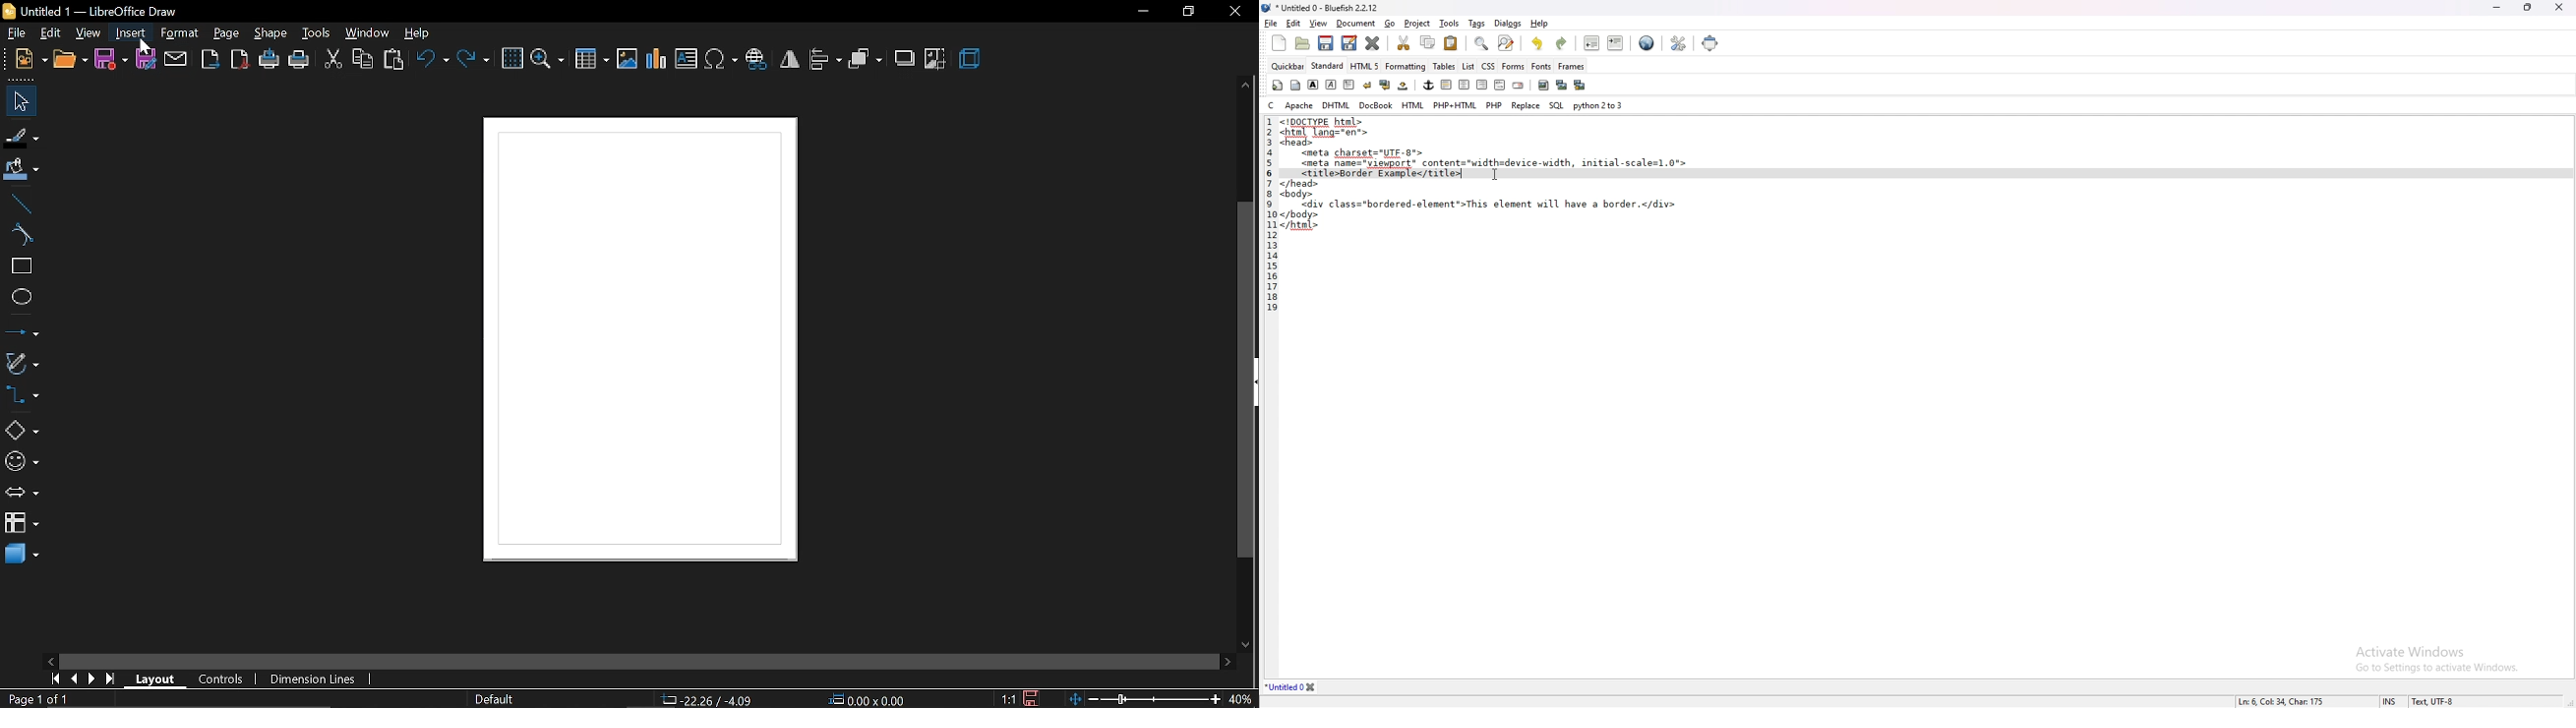 This screenshot has width=2576, height=728. Describe the element at coordinates (1144, 699) in the screenshot. I see `zoom scale` at that location.